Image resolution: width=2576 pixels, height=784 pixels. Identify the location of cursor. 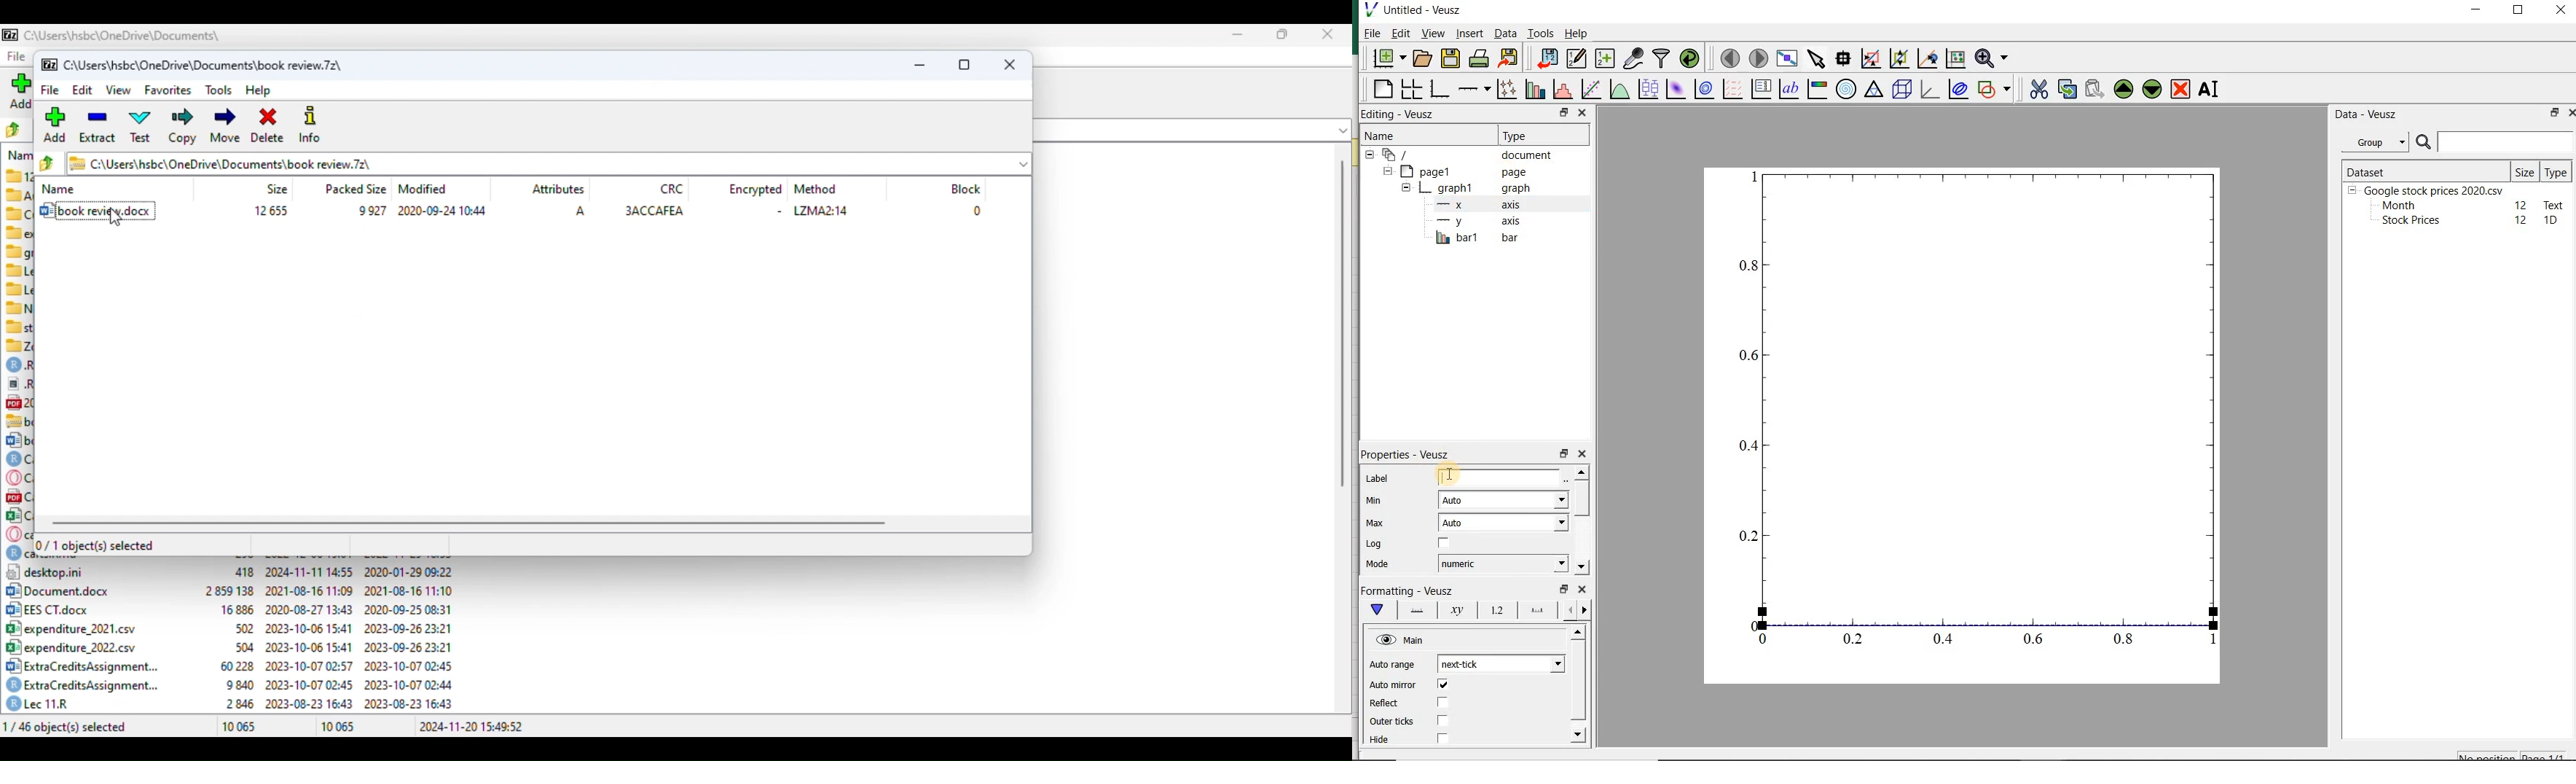
(1469, 43).